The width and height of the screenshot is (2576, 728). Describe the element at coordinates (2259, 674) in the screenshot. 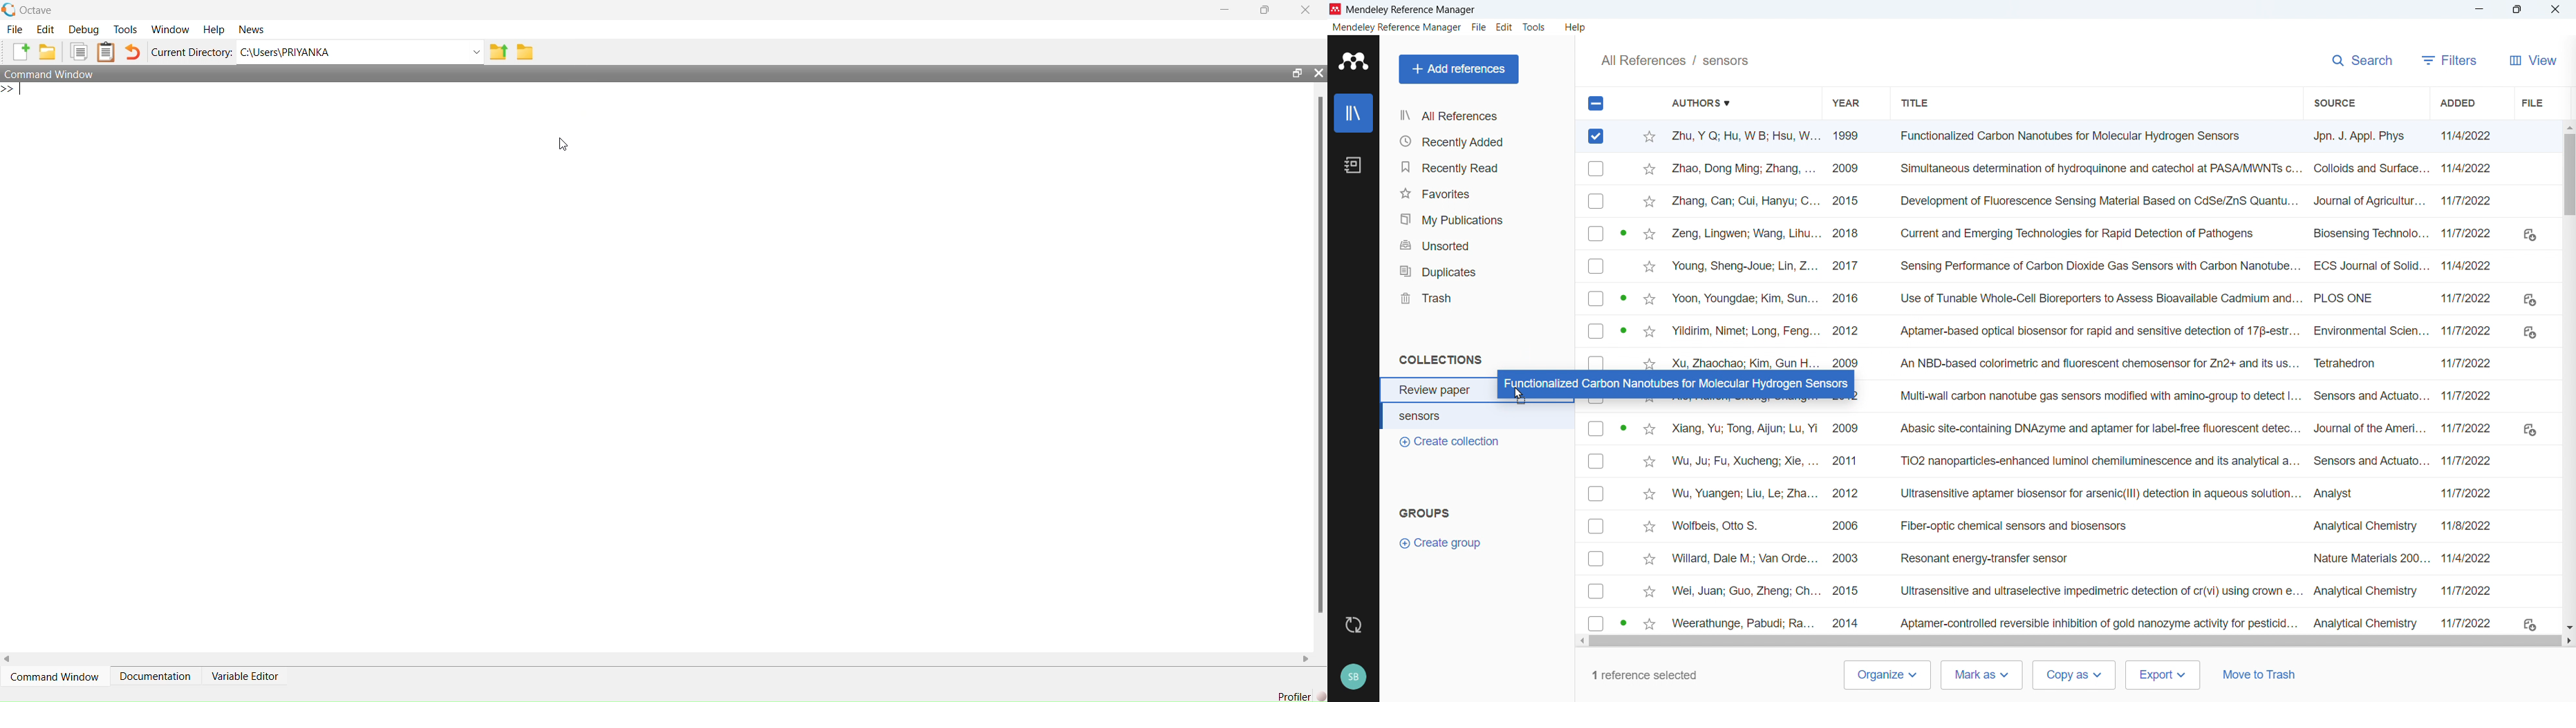

I see `Move to trash` at that location.